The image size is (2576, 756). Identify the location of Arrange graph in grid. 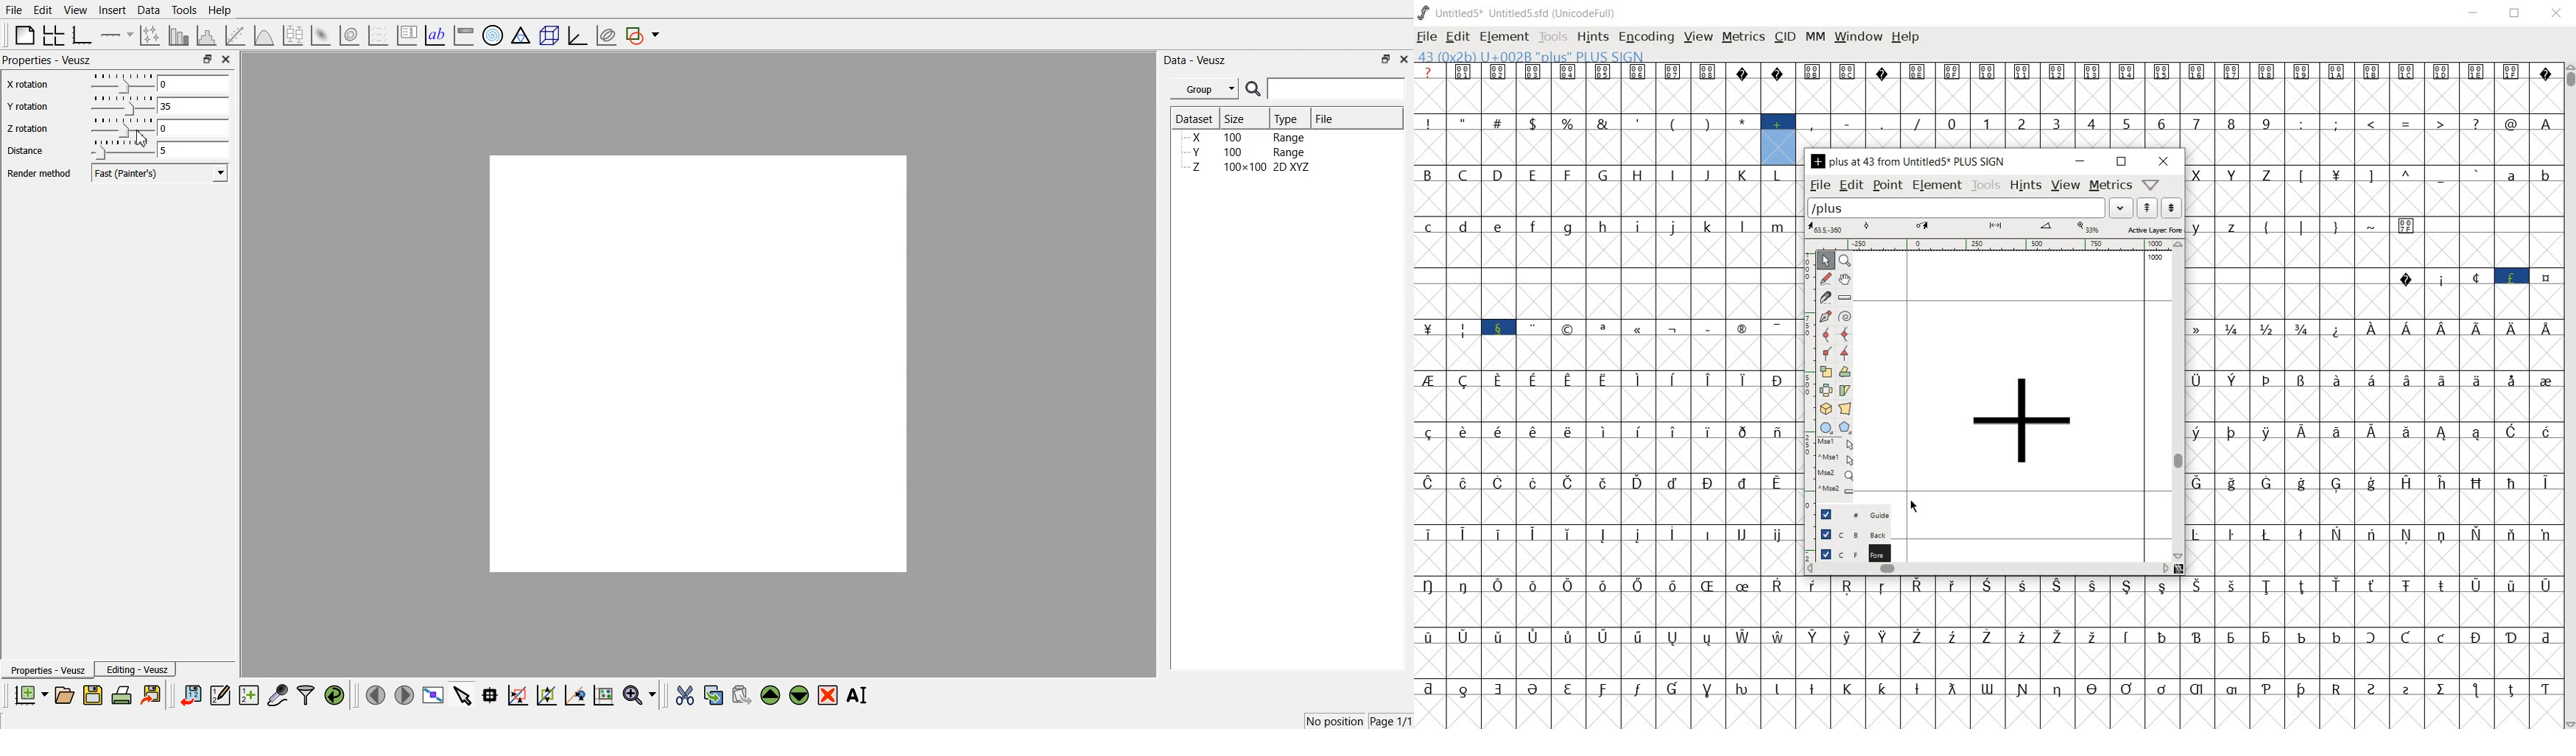
(54, 36).